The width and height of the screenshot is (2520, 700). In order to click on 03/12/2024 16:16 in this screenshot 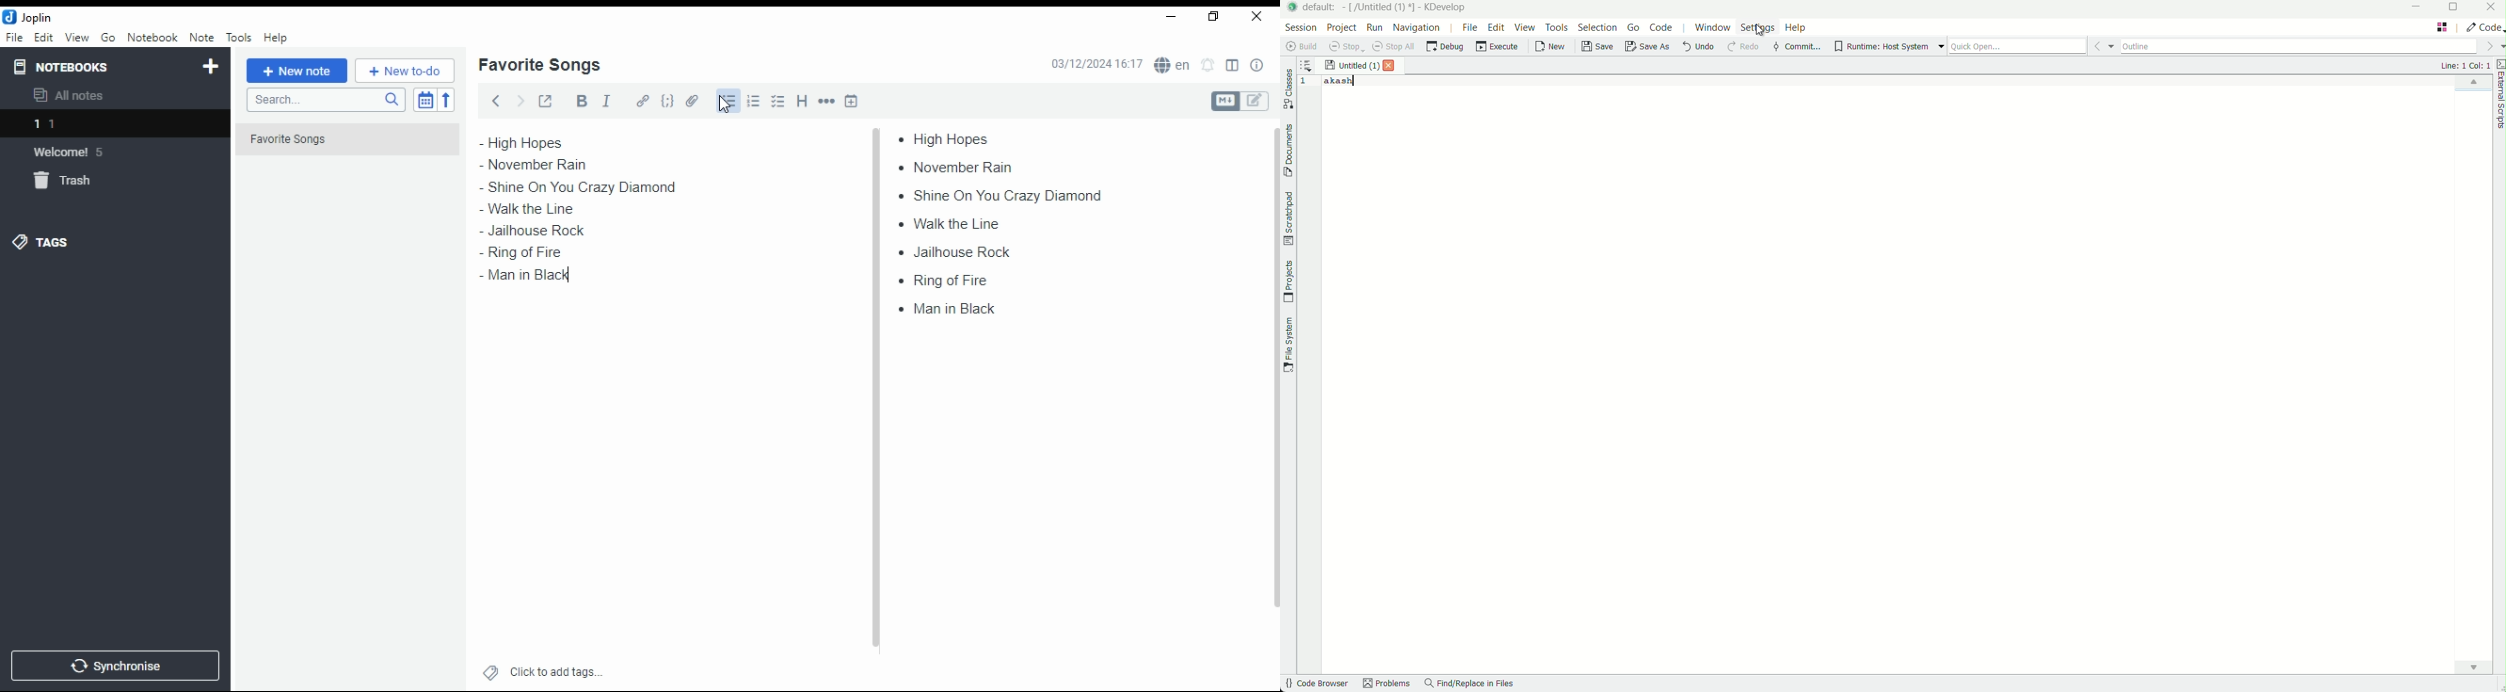, I will do `click(1096, 64)`.